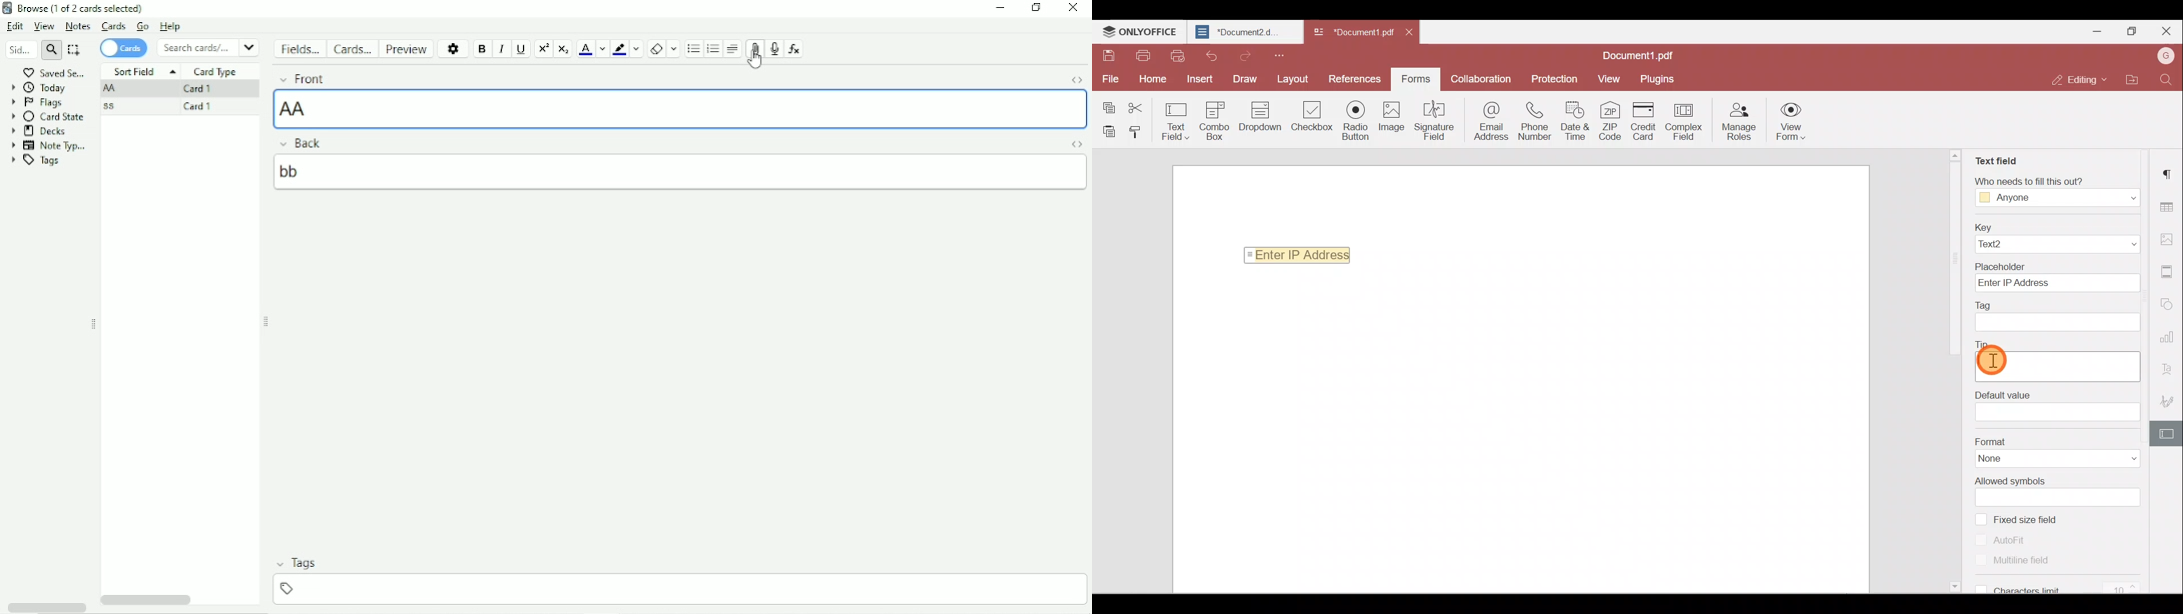 The width and height of the screenshot is (2184, 616). What do you see at coordinates (1106, 131) in the screenshot?
I see `Paste` at bounding box center [1106, 131].